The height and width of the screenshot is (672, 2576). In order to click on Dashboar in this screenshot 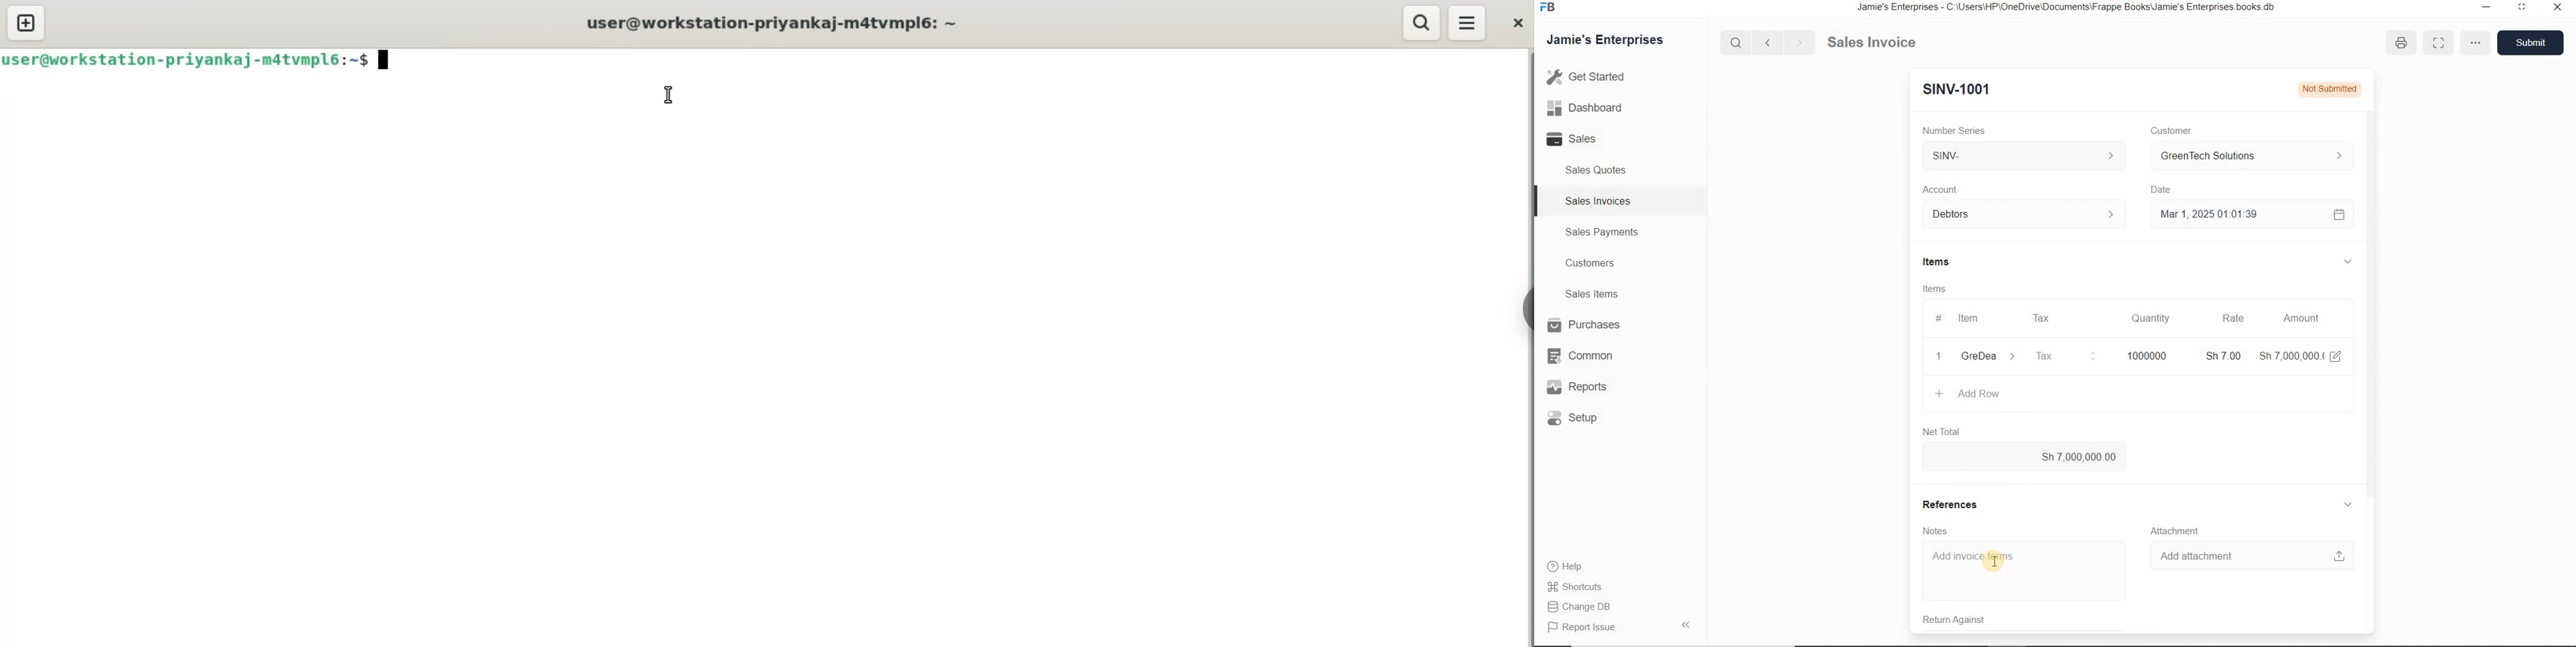, I will do `click(1585, 107)`.